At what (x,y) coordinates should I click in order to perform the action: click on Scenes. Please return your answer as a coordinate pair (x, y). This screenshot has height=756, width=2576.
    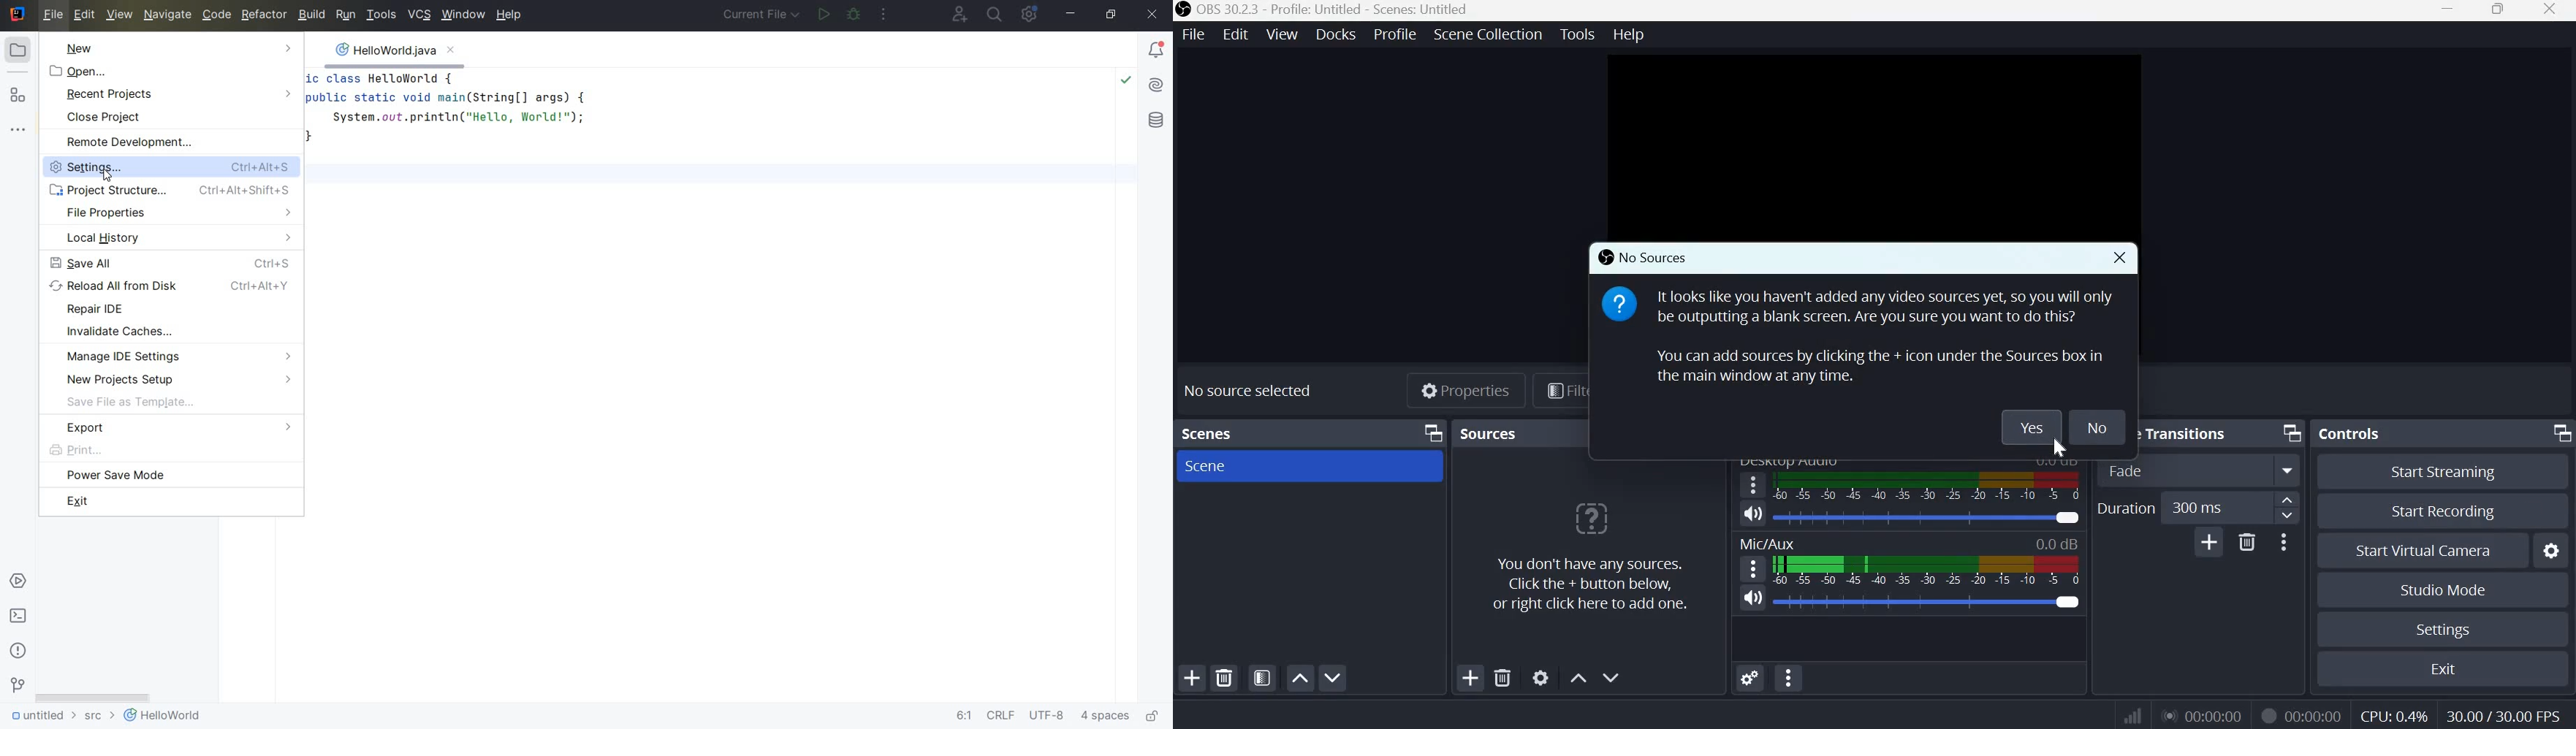
    Looking at the image, I should click on (1220, 433).